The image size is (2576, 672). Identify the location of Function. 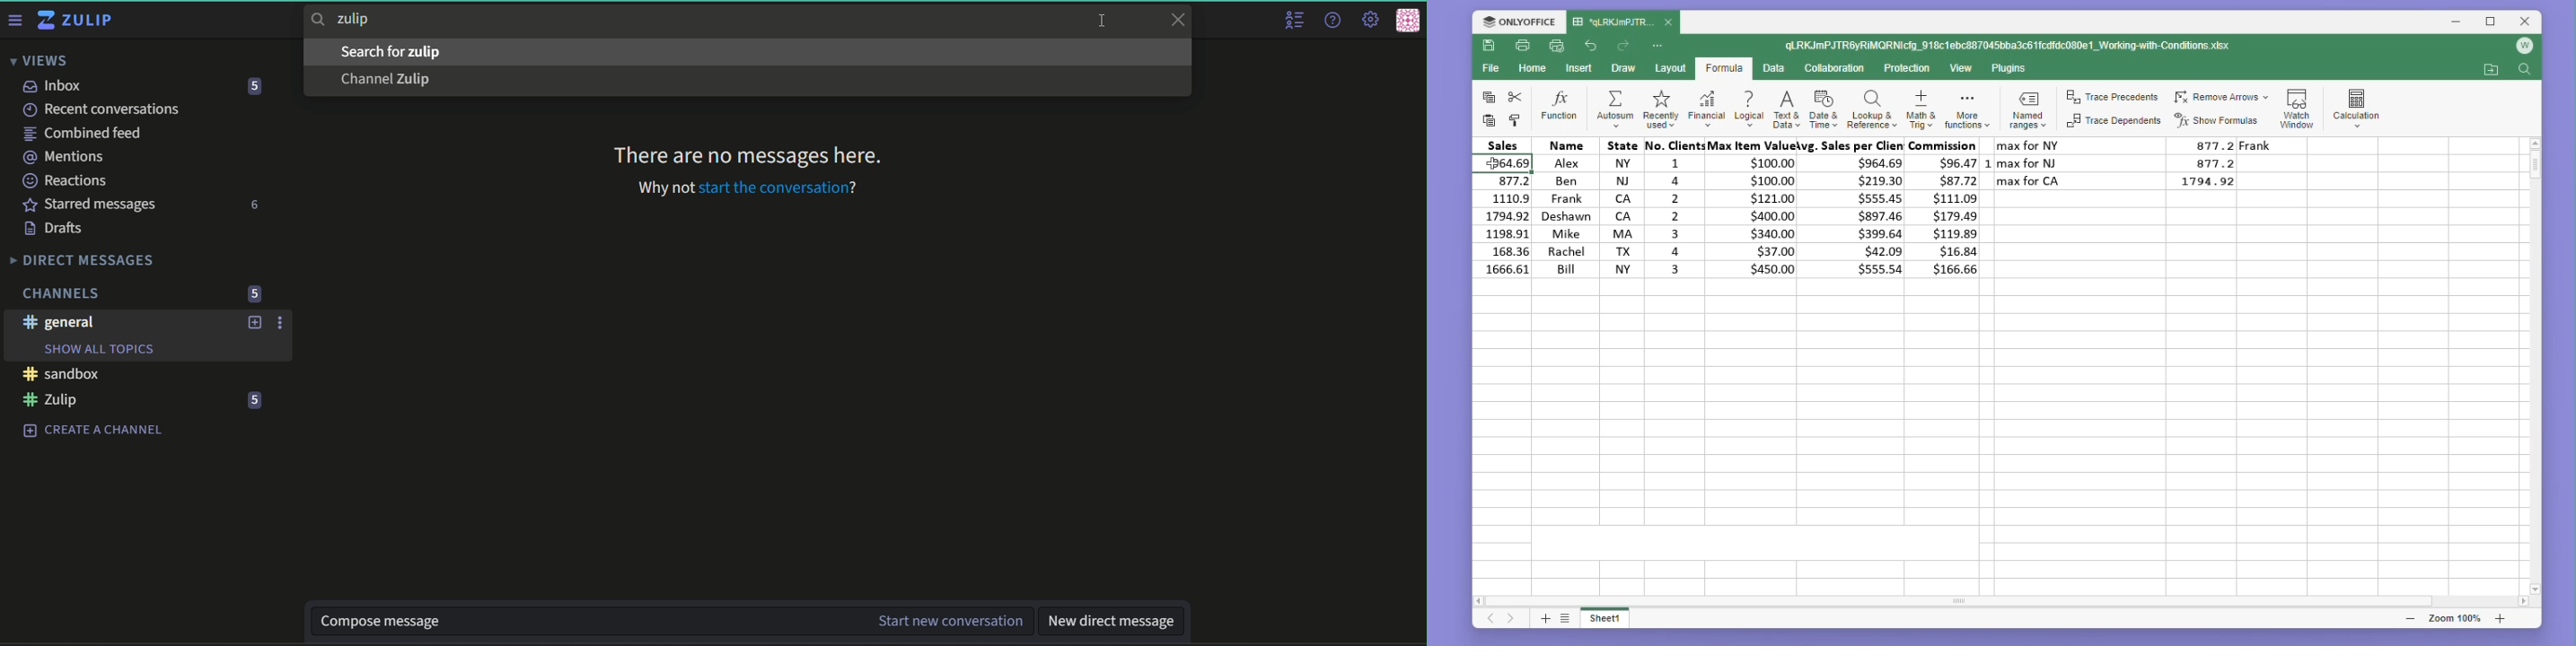
(1561, 107).